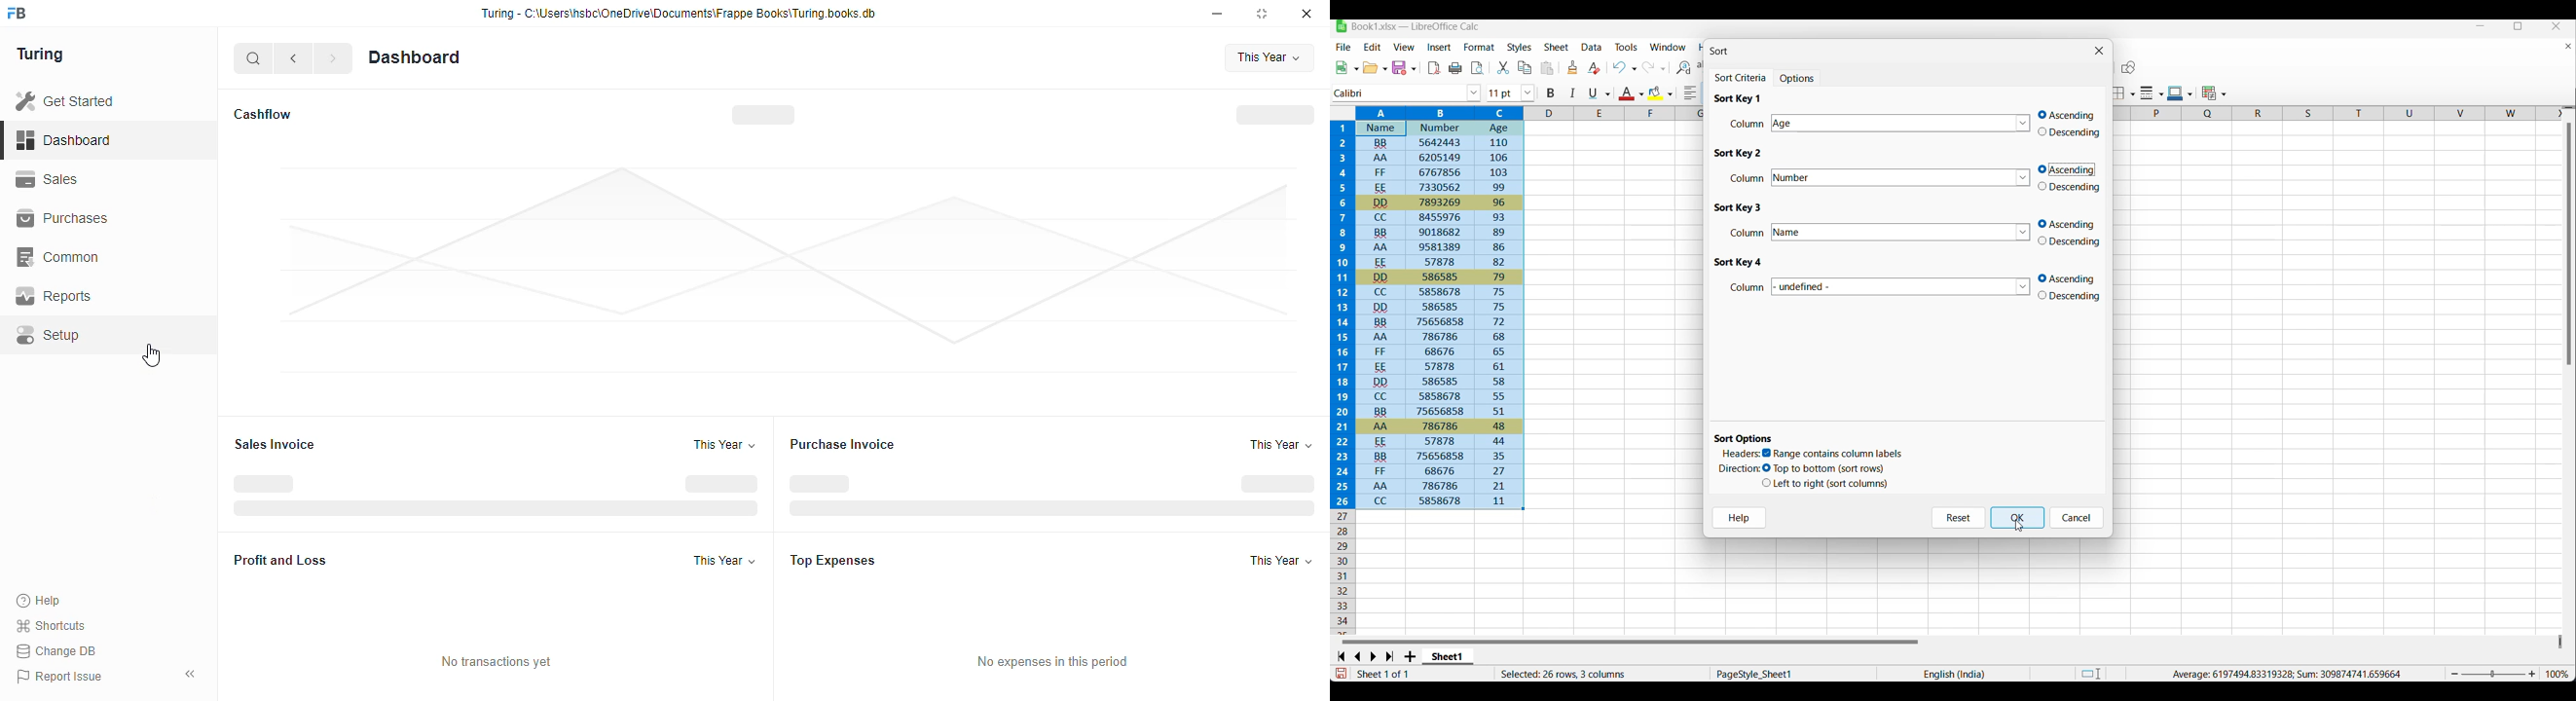  Describe the element at coordinates (1342, 26) in the screenshot. I see `Software logo` at that location.